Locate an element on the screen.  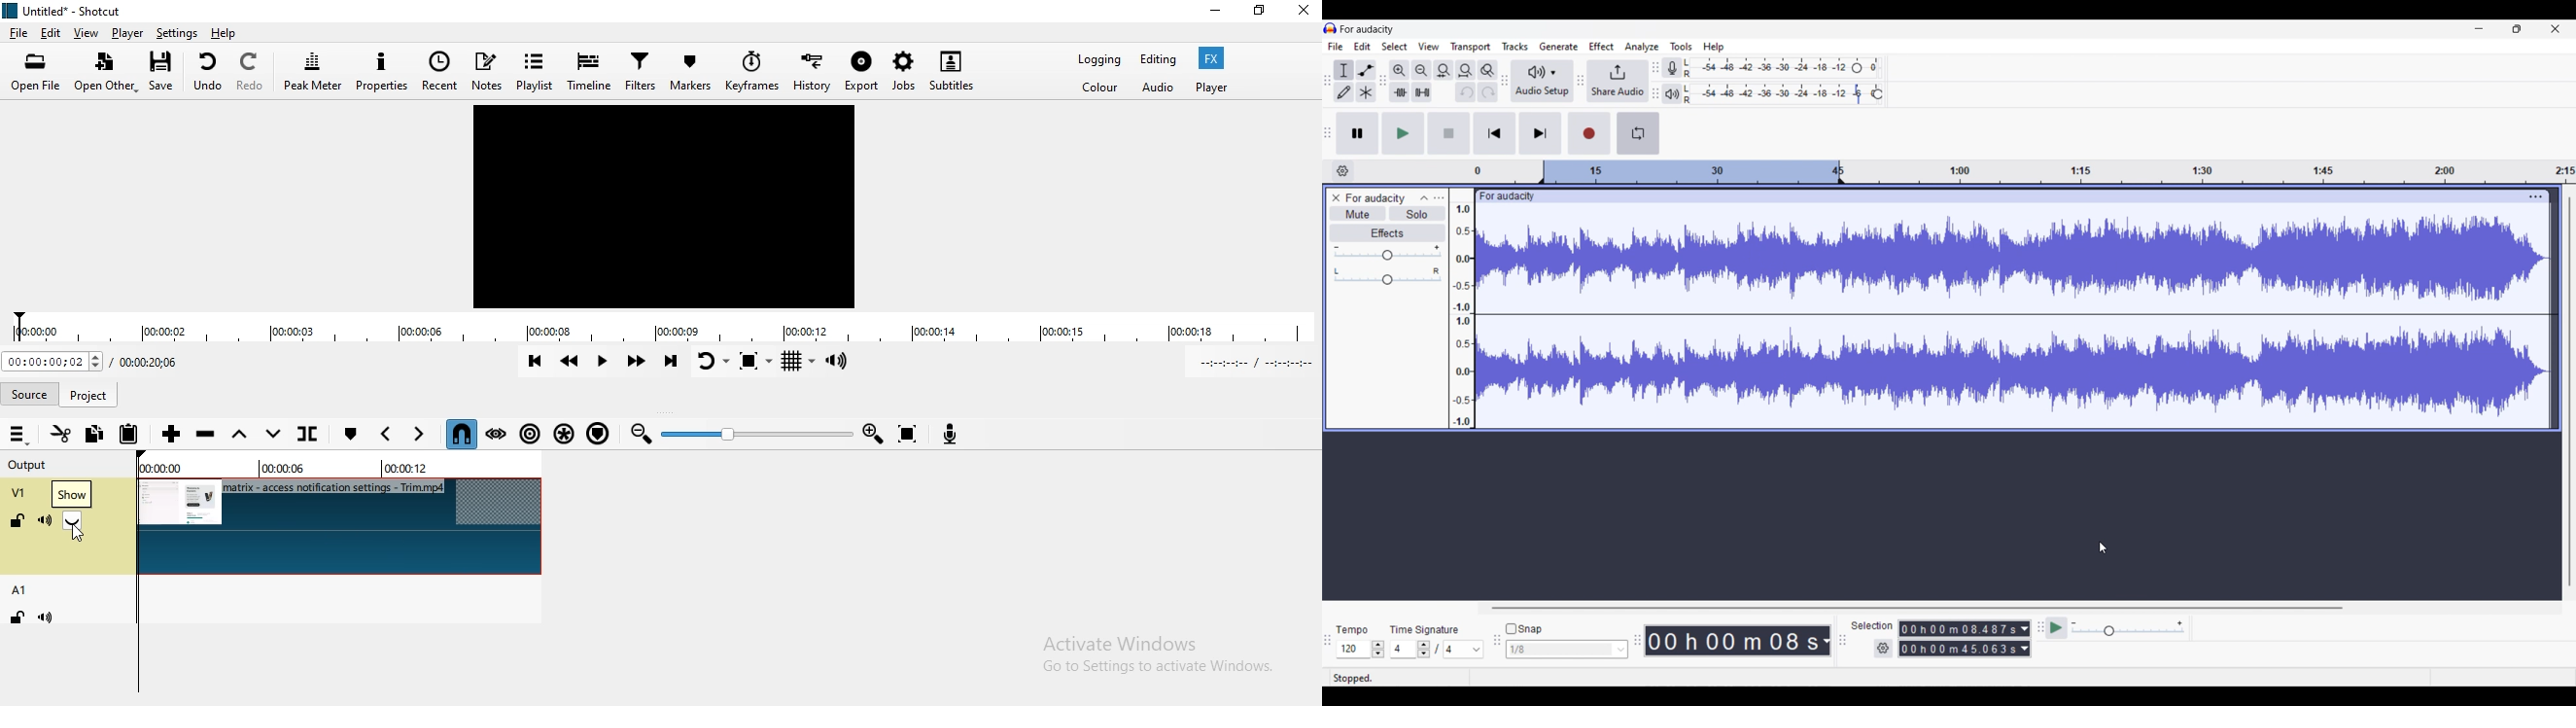
Color is located at coordinates (1103, 88).